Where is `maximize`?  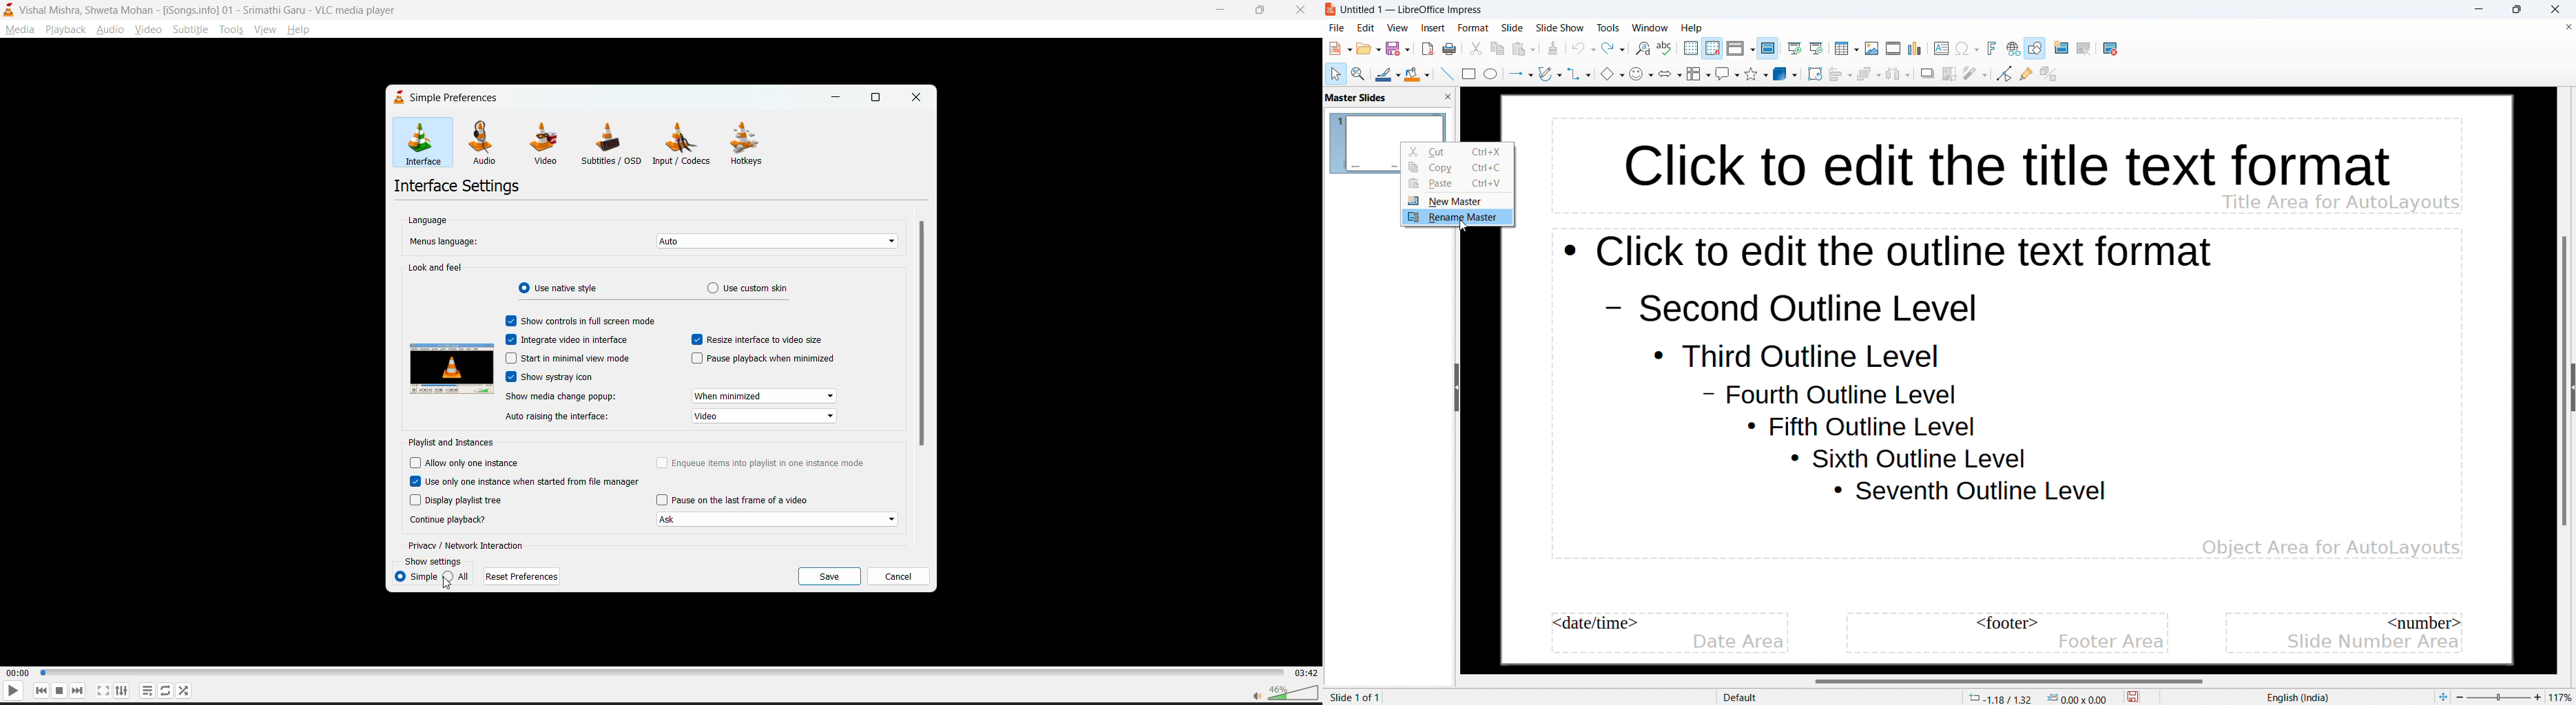
maximize is located at coordinates (1263, 10).